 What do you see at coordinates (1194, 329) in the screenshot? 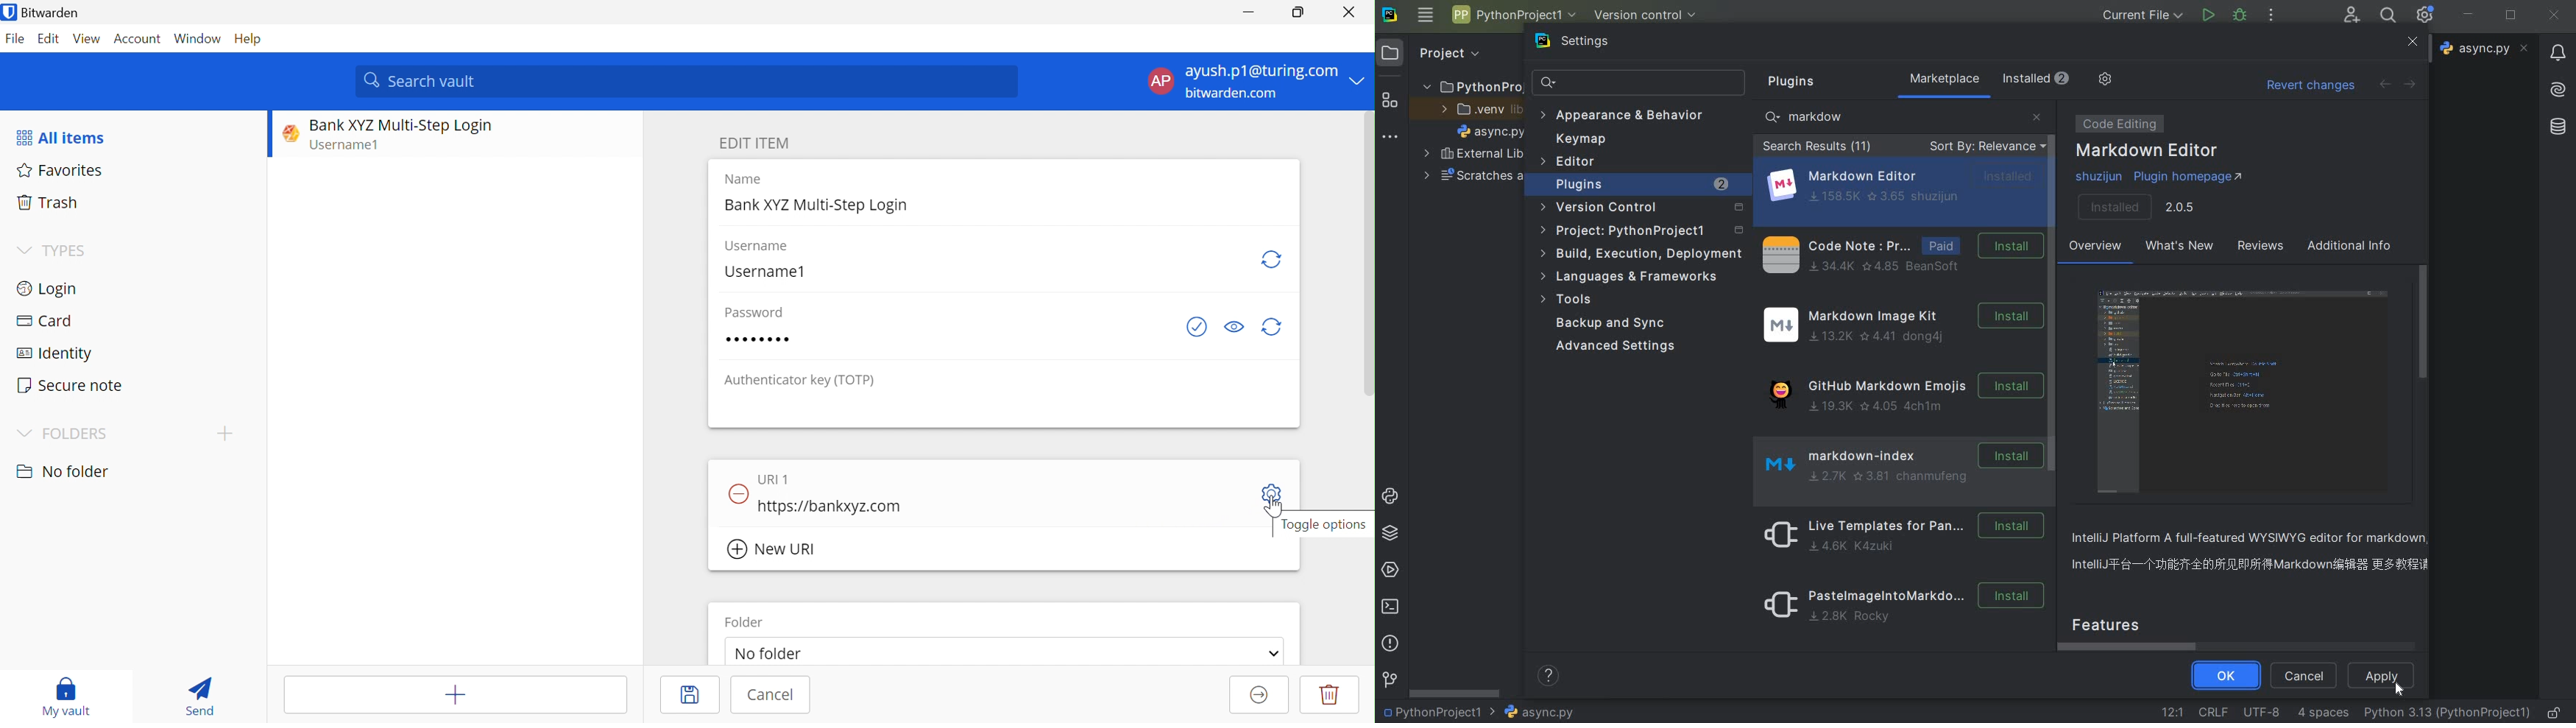
I see `Check if password has been exposed` at bounding box center [1194, 329].